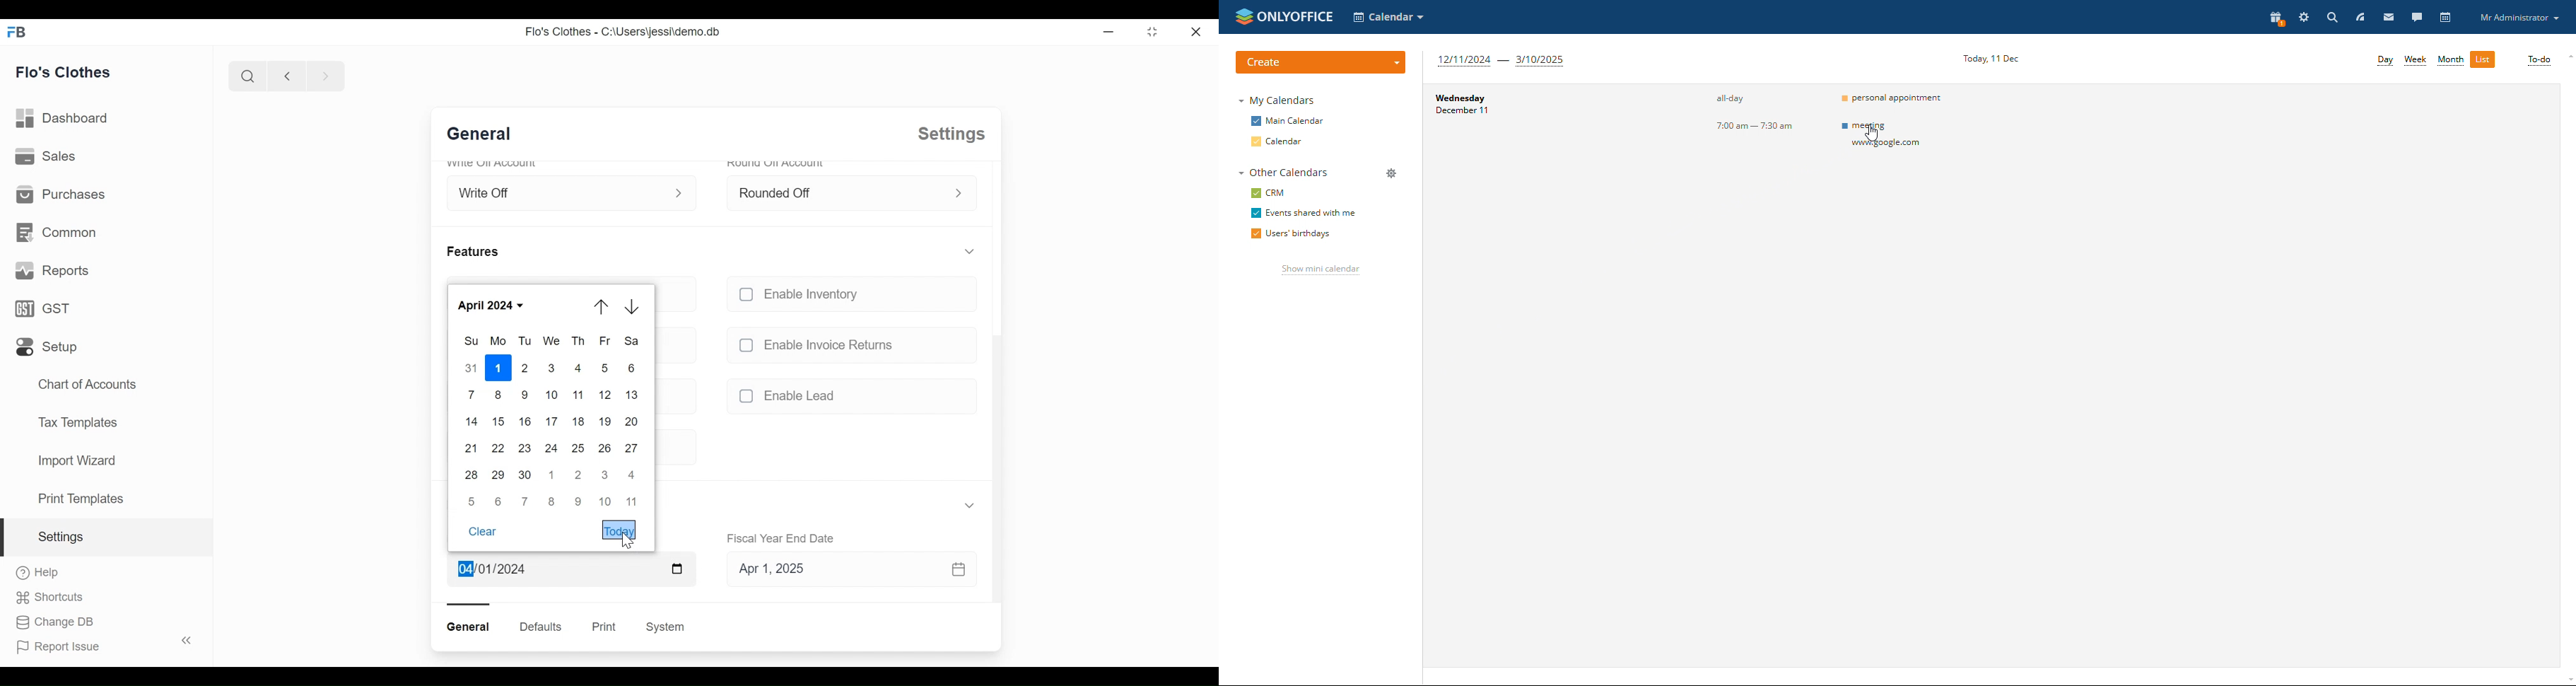 The width and height of the screenshot is (2576, 700). I want to click on Flo's Clothes, so click(63, 71).